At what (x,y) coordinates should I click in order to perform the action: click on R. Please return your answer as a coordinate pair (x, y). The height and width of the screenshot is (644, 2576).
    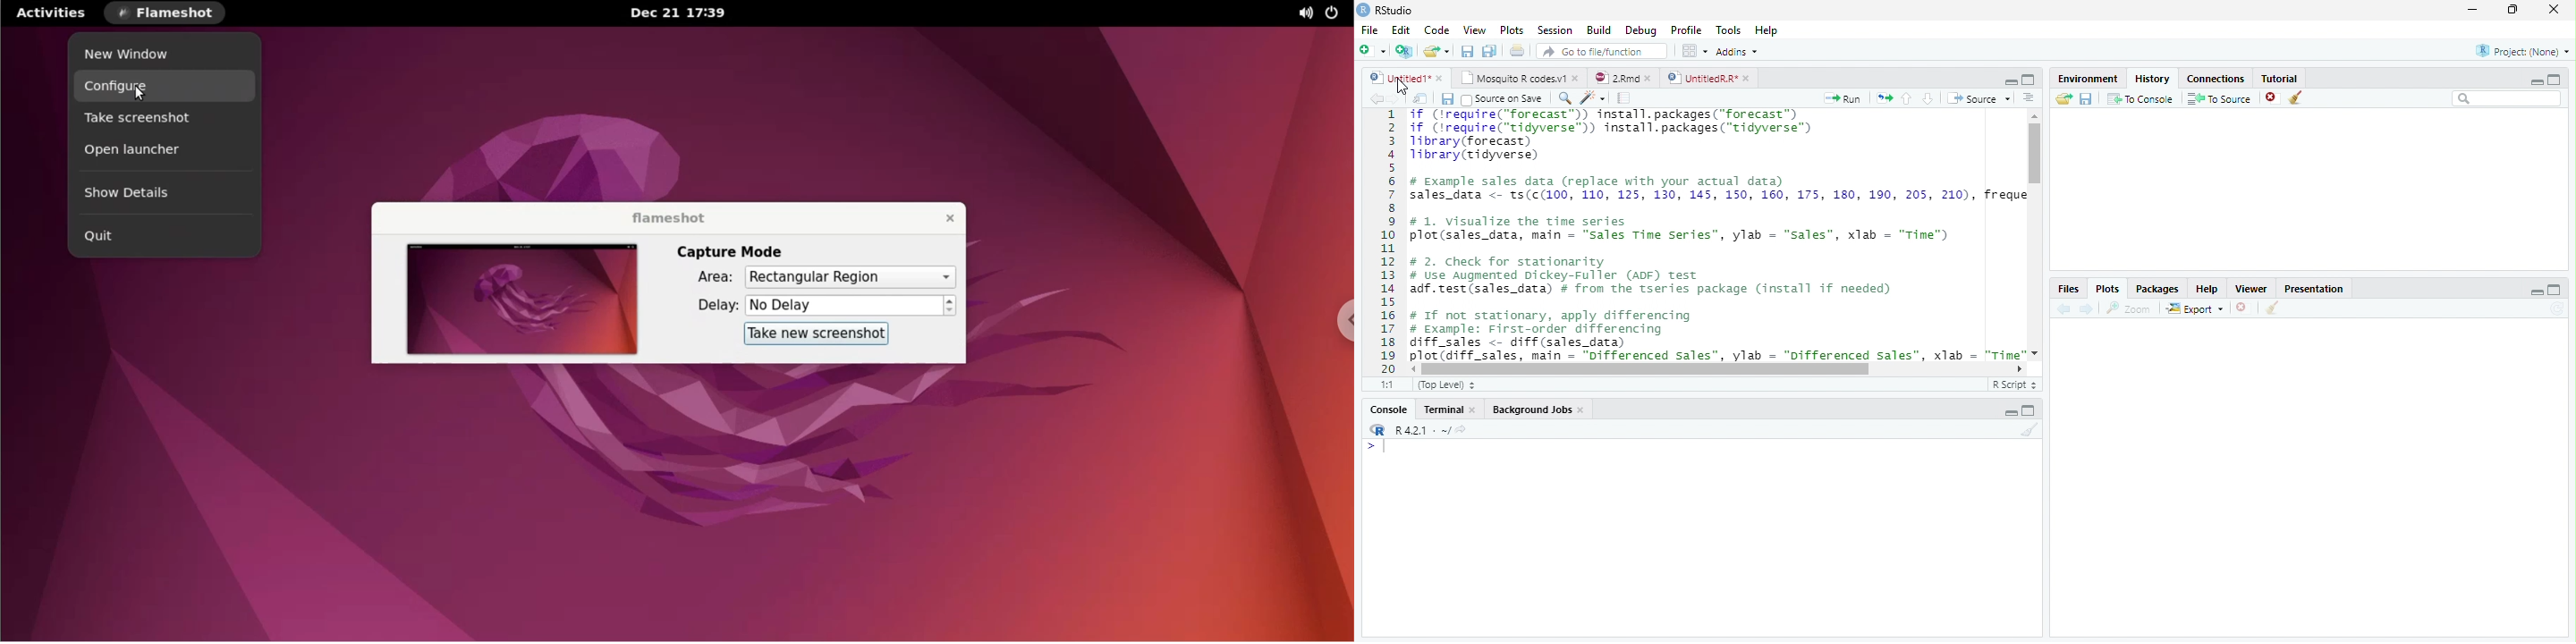
    Looking at the image, I should click on (1377, 430).